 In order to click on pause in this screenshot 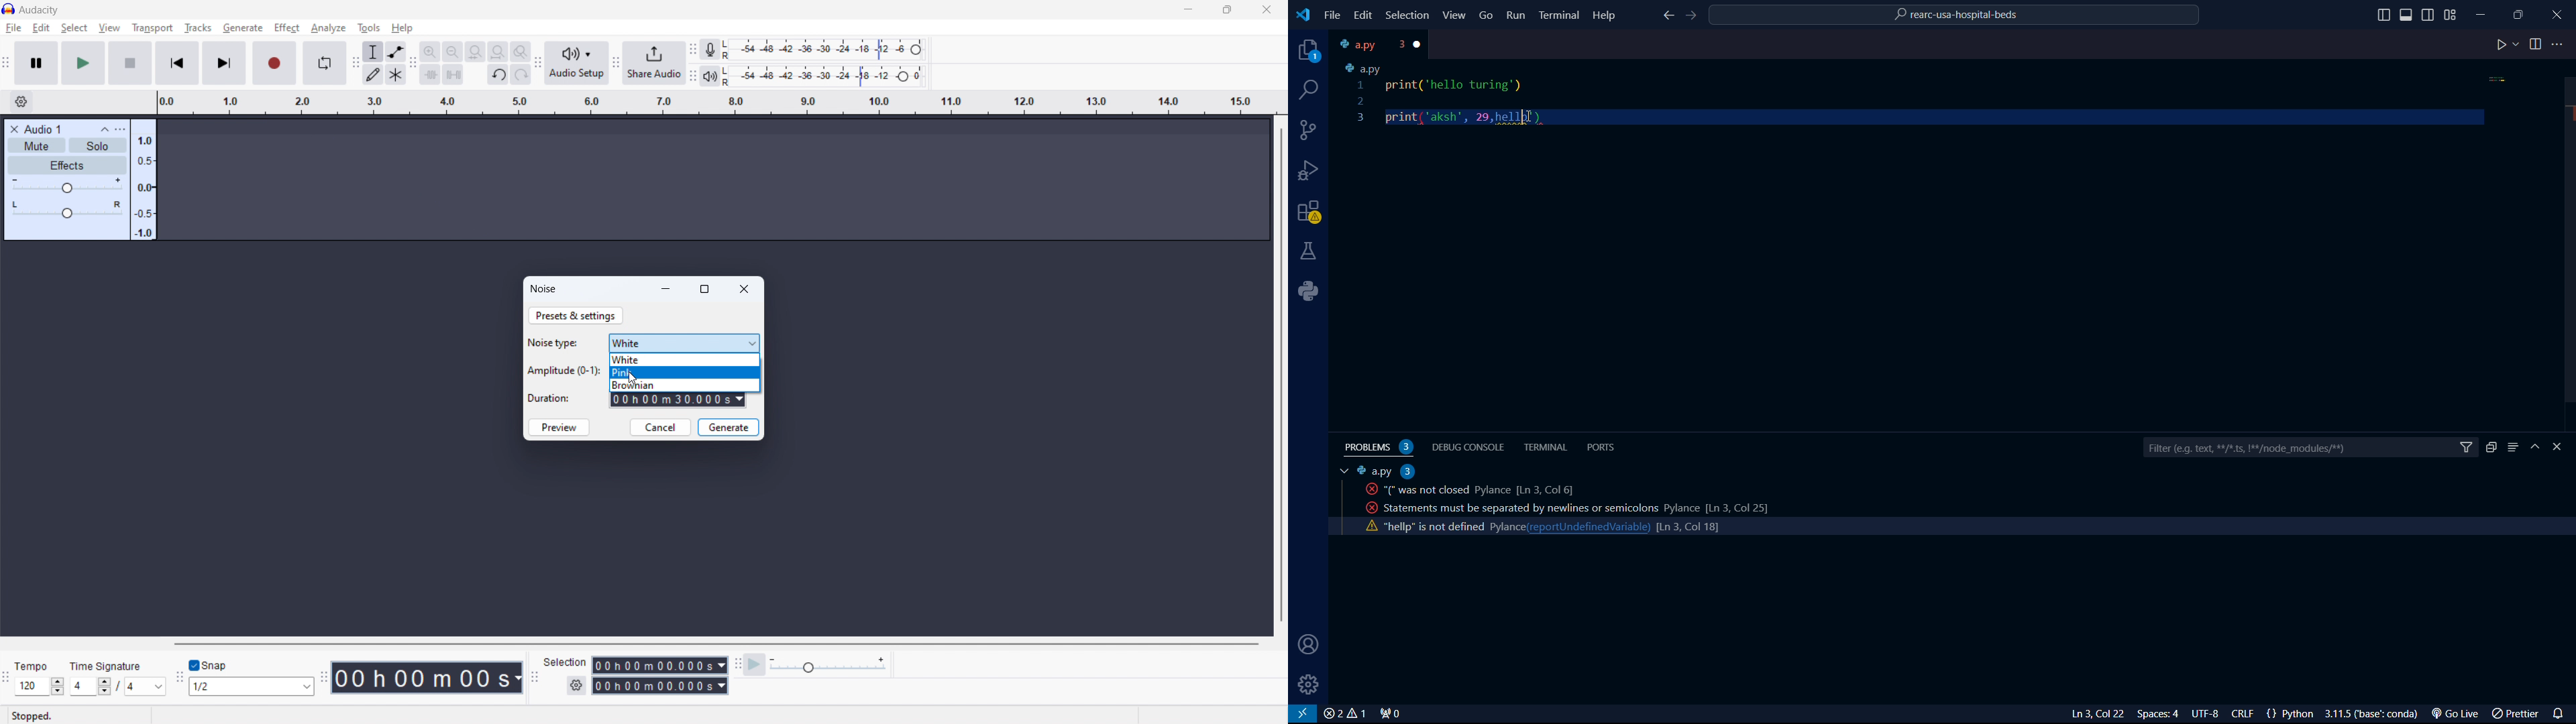, I will do `click(36, 63)`.